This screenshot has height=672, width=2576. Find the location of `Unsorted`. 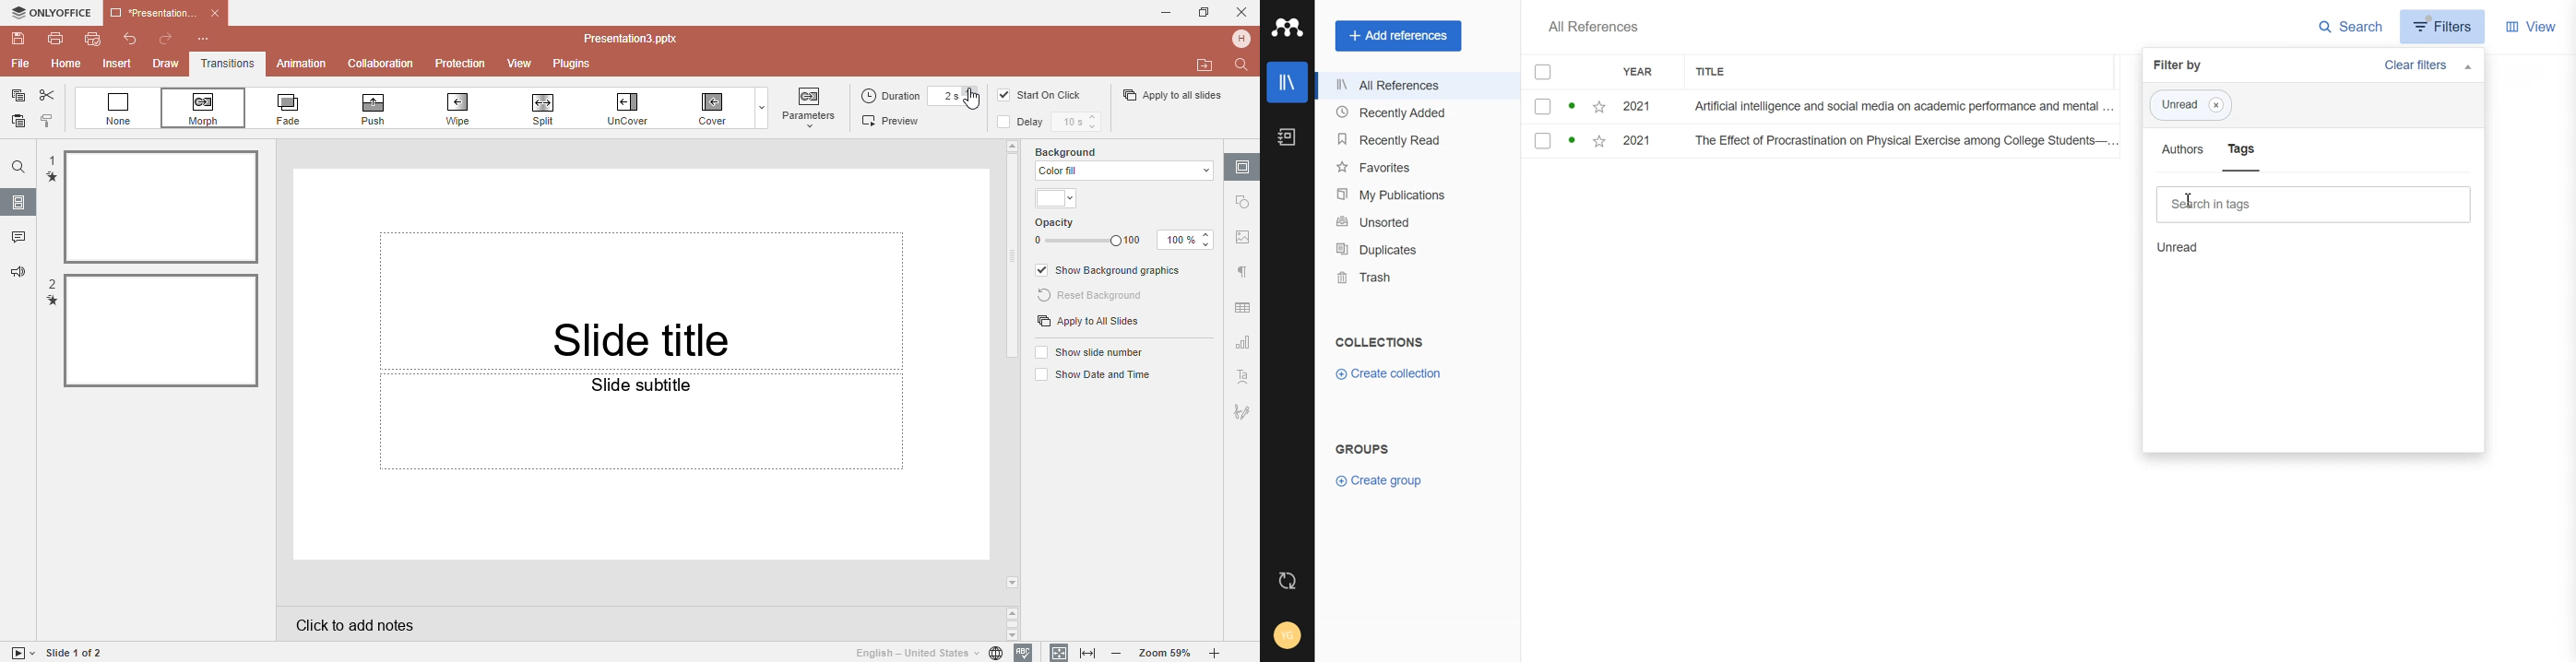

Unsorted is located at coordinates (1416, 221).